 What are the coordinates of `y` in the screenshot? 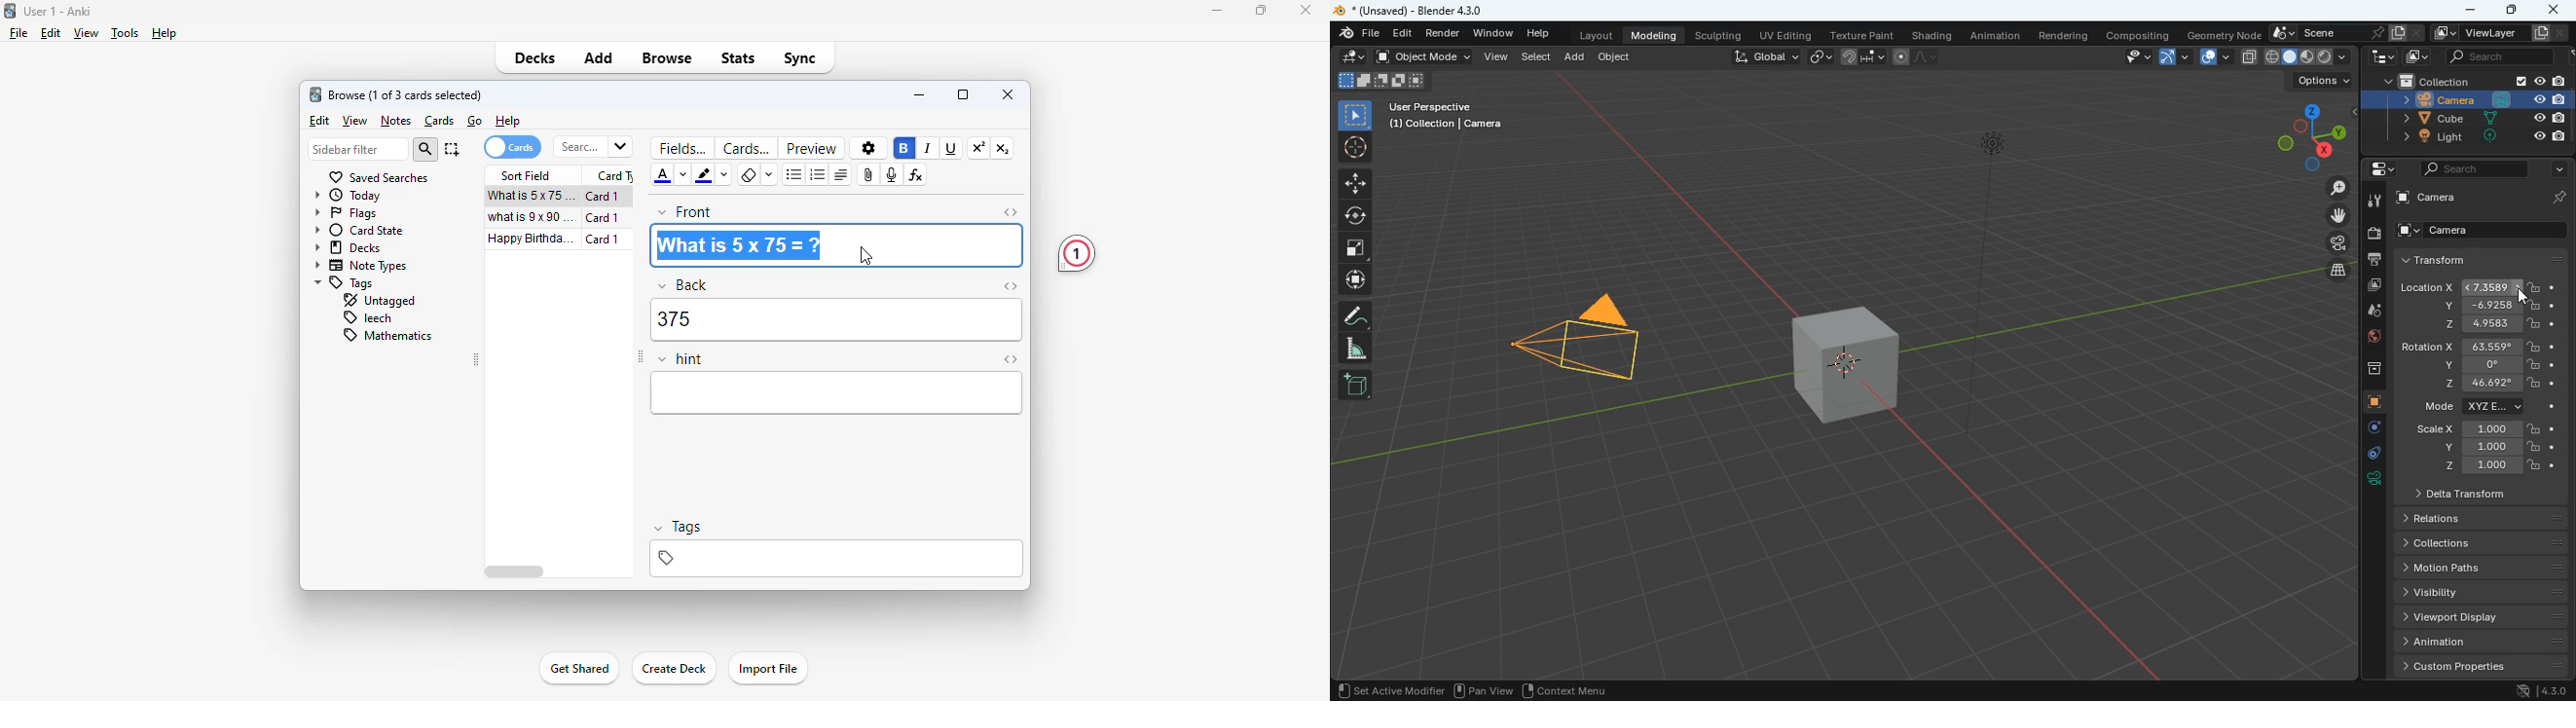 It's located at (2489, 447).